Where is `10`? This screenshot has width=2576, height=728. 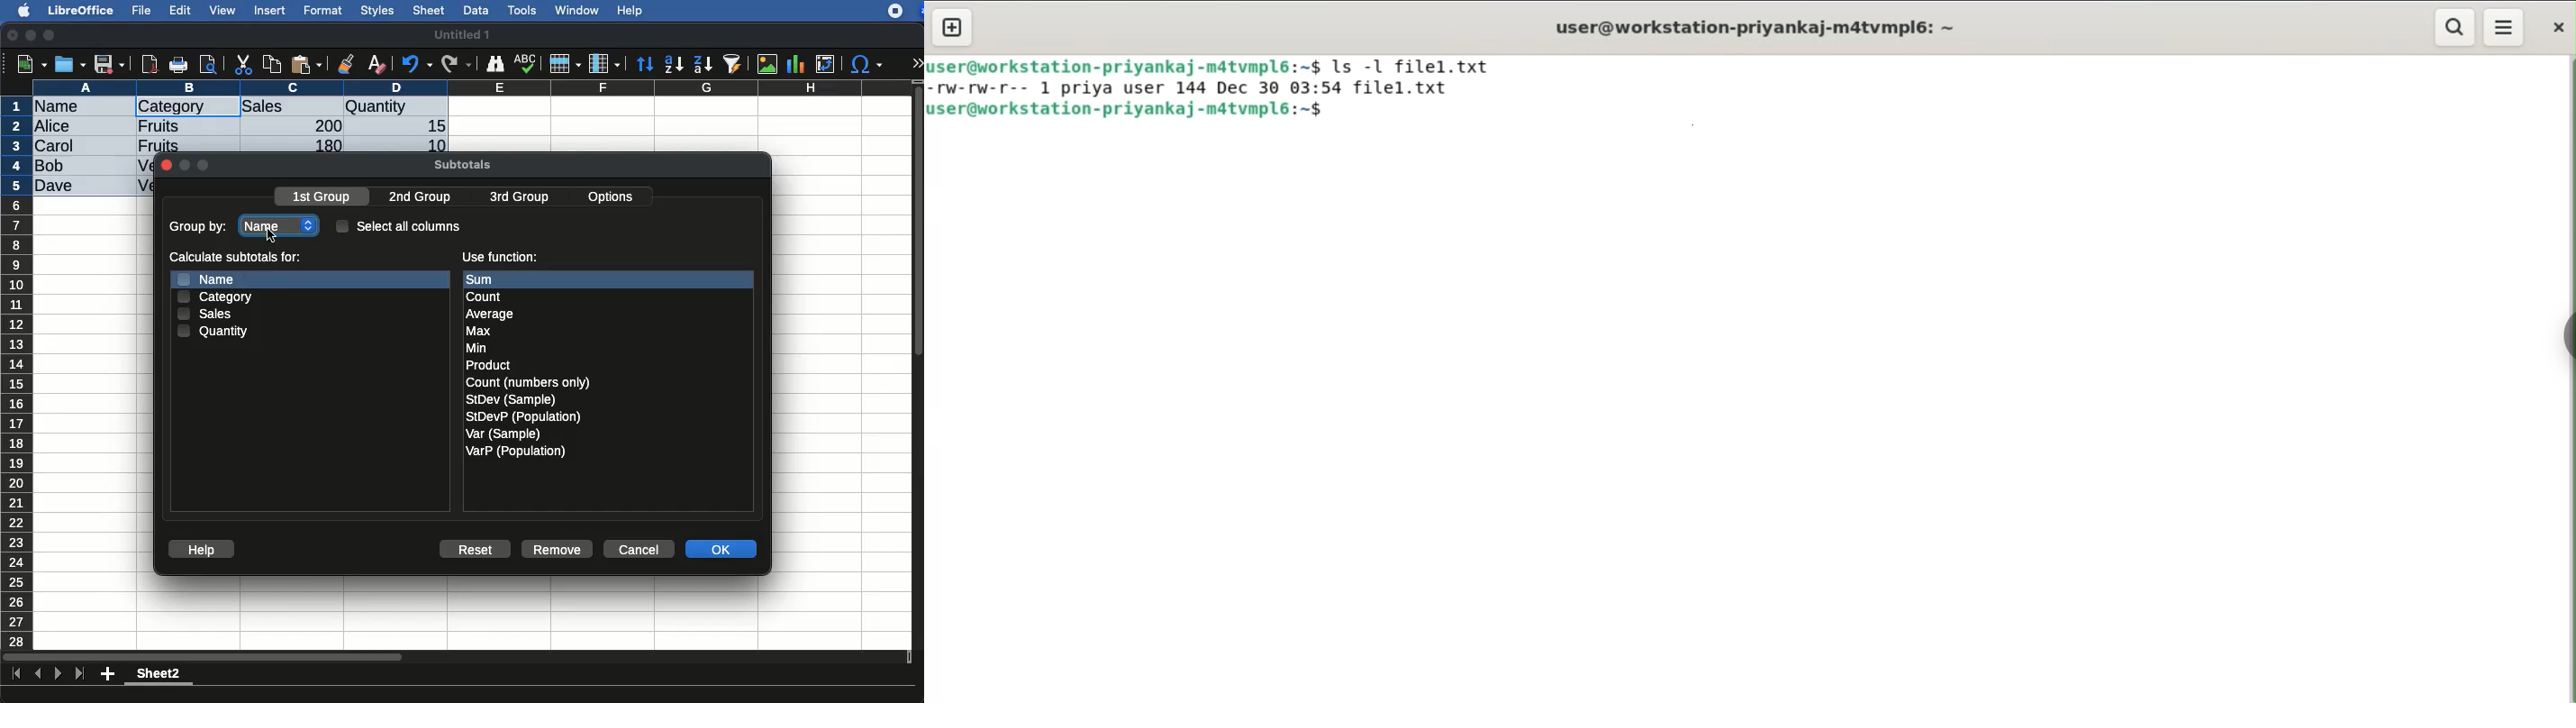
10 is located at coordinates (431, 144).